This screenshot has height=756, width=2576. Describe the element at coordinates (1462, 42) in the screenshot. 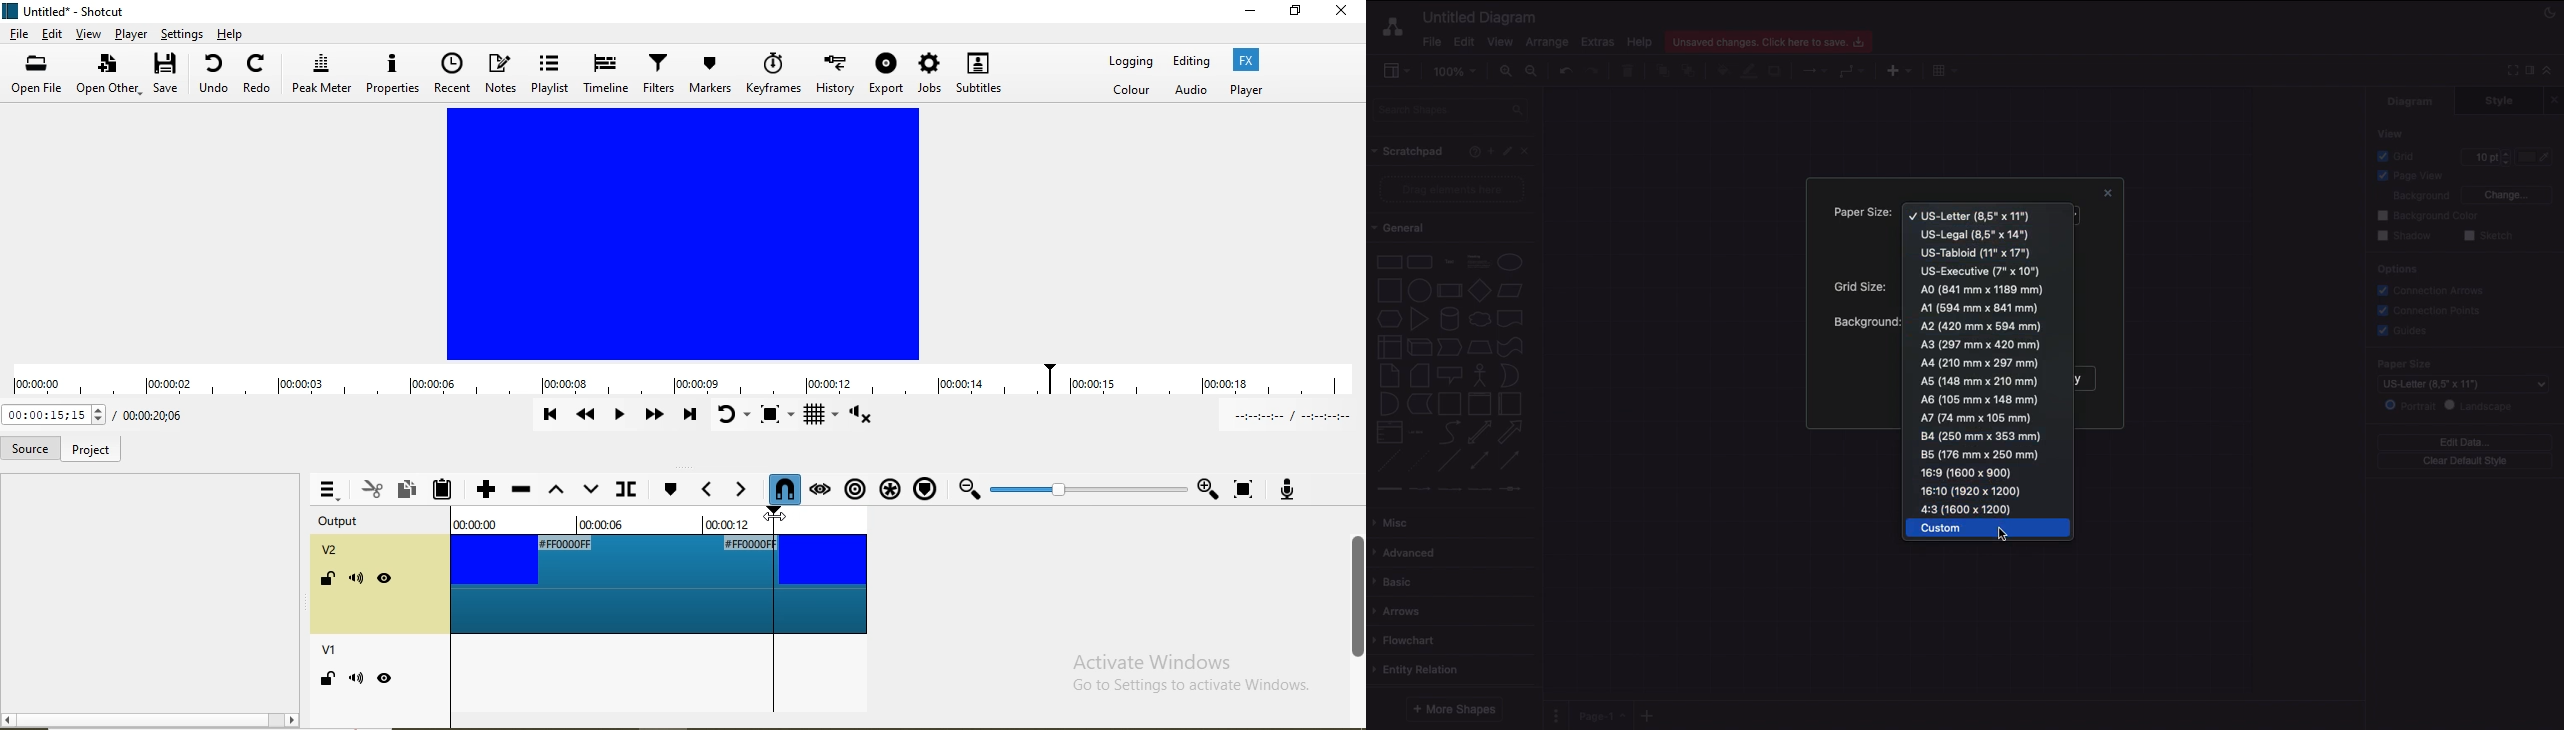

I see `Edit` at that location.